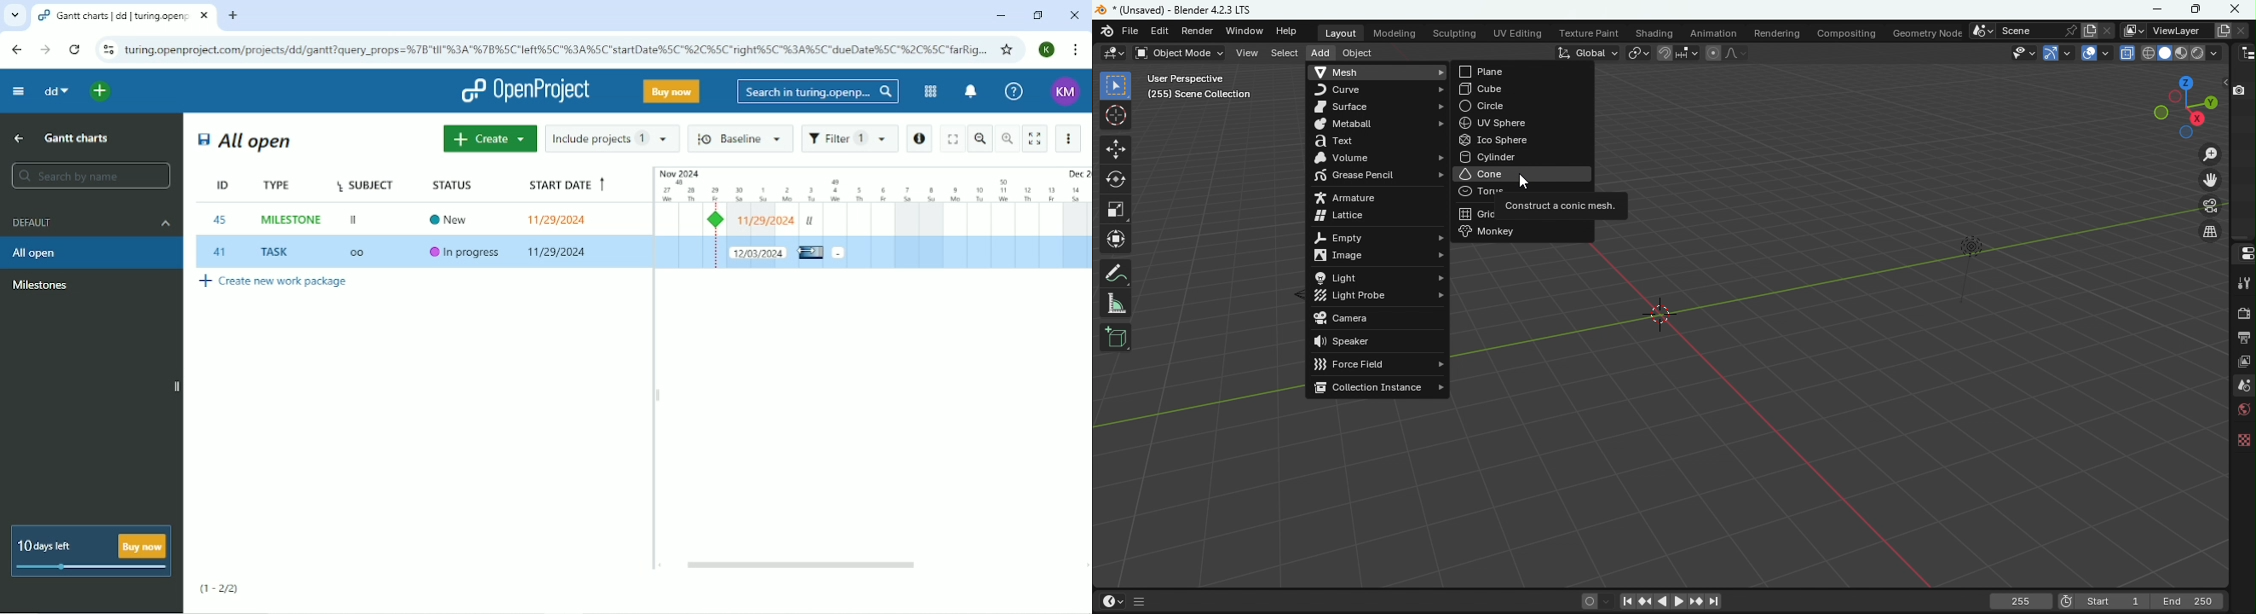 The image size is (2268, 616). I want to click on Armature, so click(1362, 198).